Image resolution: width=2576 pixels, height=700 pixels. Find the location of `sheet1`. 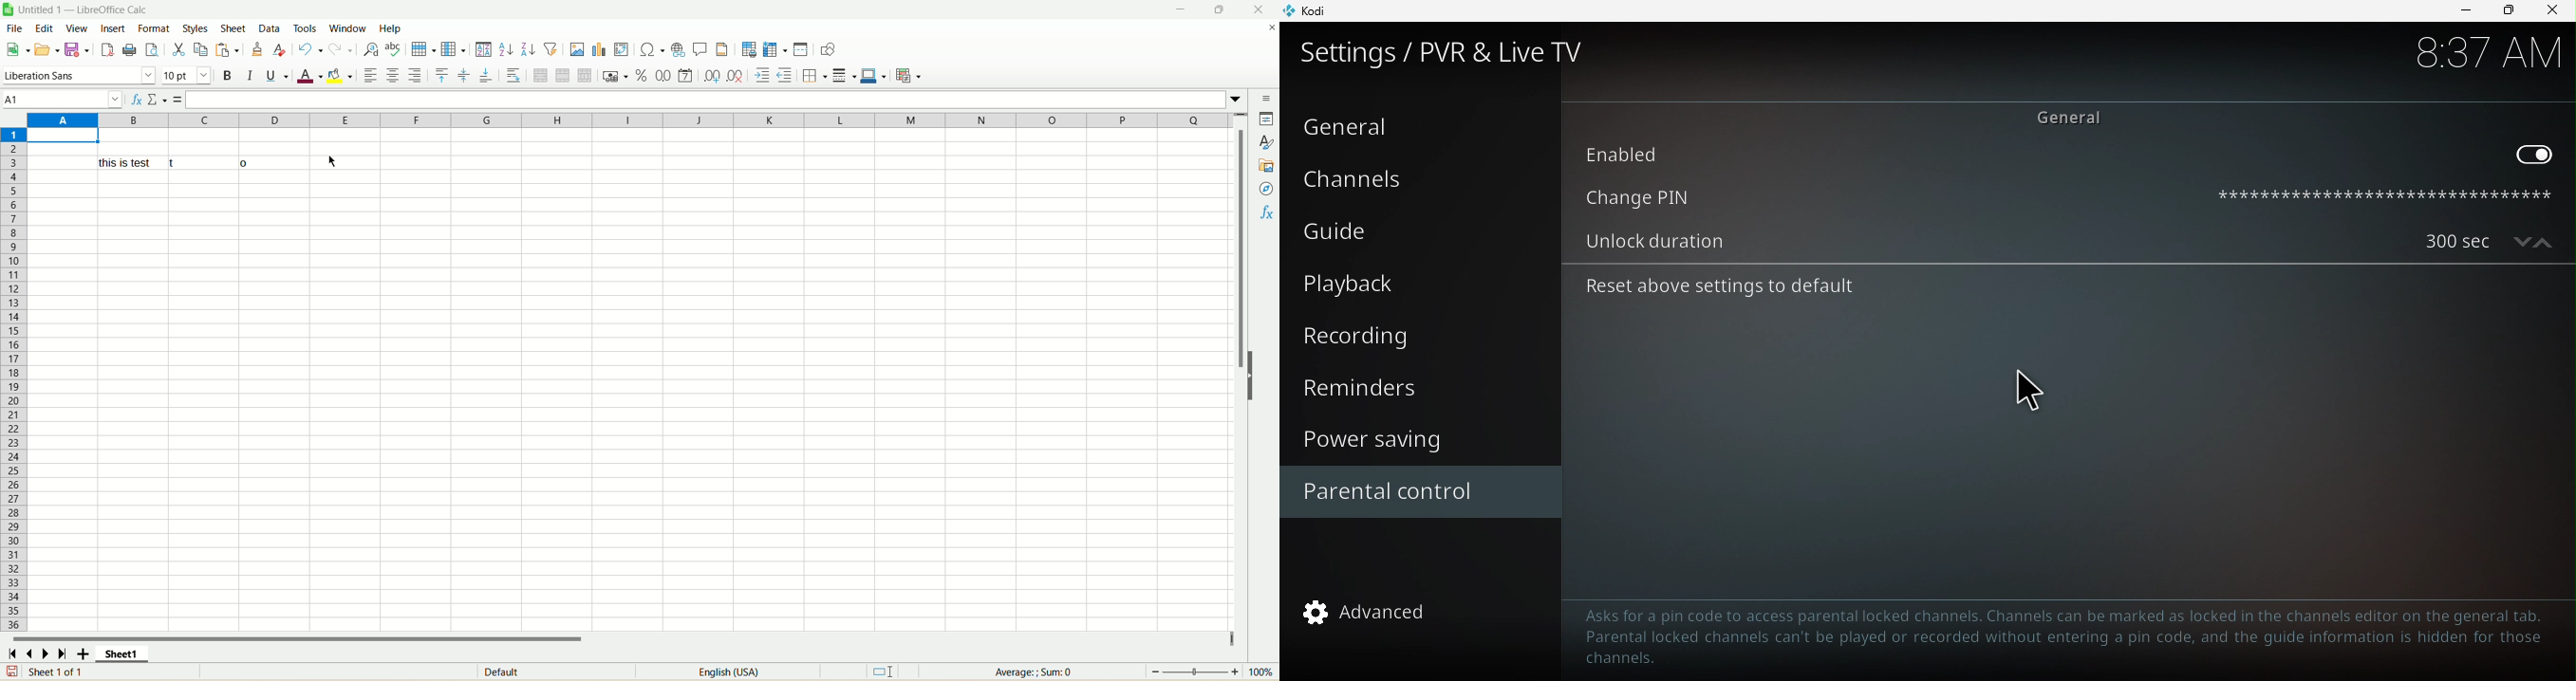

sheet1 is located at coordinates (133, 652).